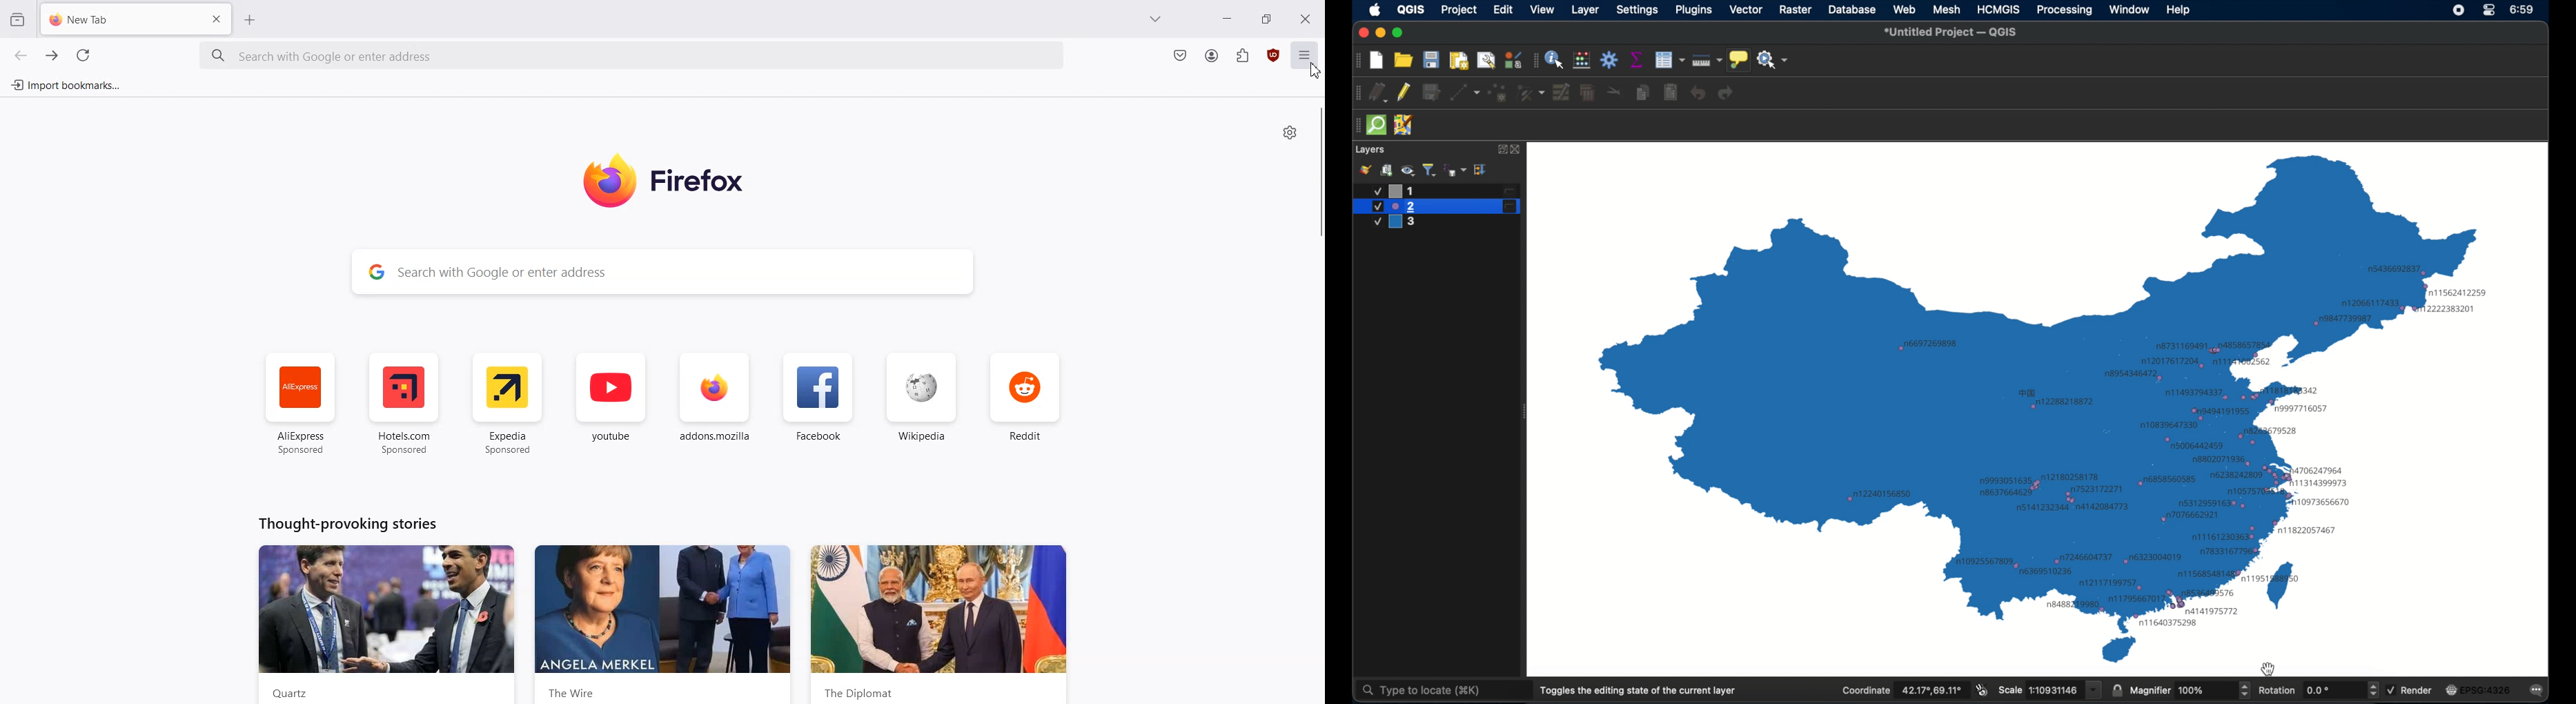 This screenshot has height=728, width=2576. I want to click on close, so click(1517, 150).